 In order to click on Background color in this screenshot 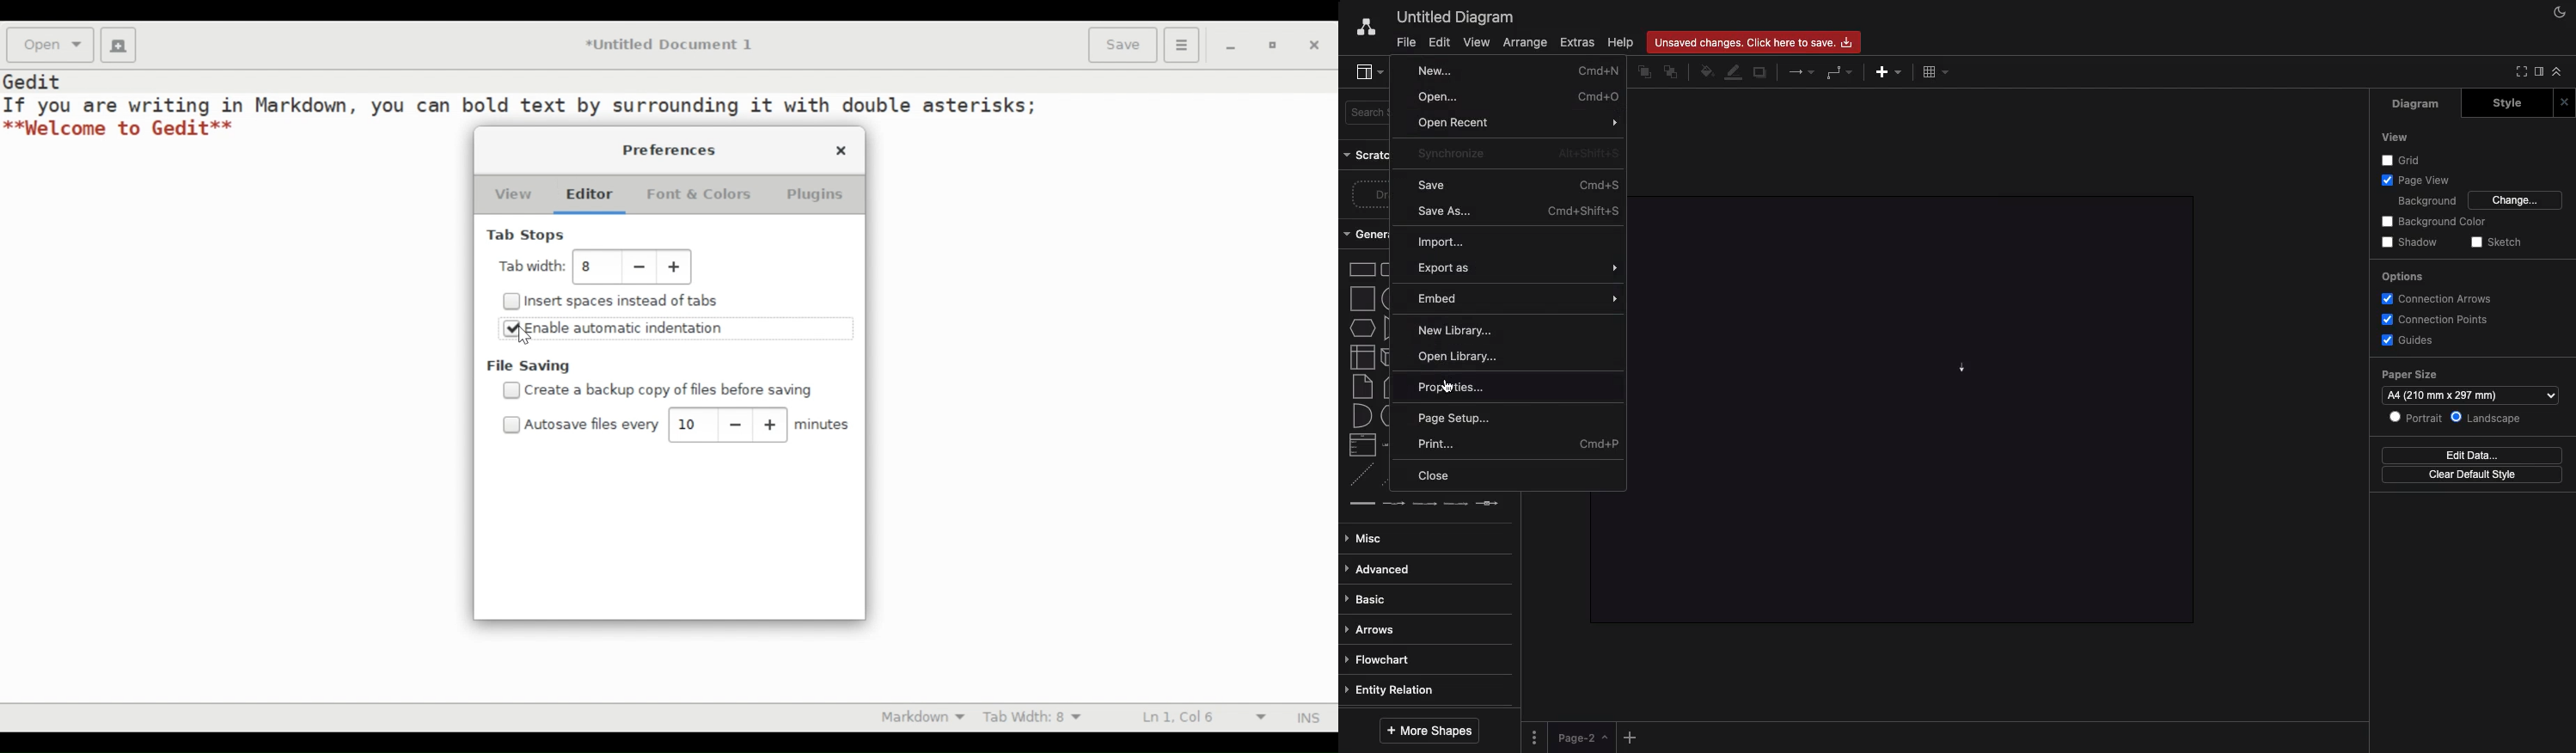, I will do `click(2435, 222)`.